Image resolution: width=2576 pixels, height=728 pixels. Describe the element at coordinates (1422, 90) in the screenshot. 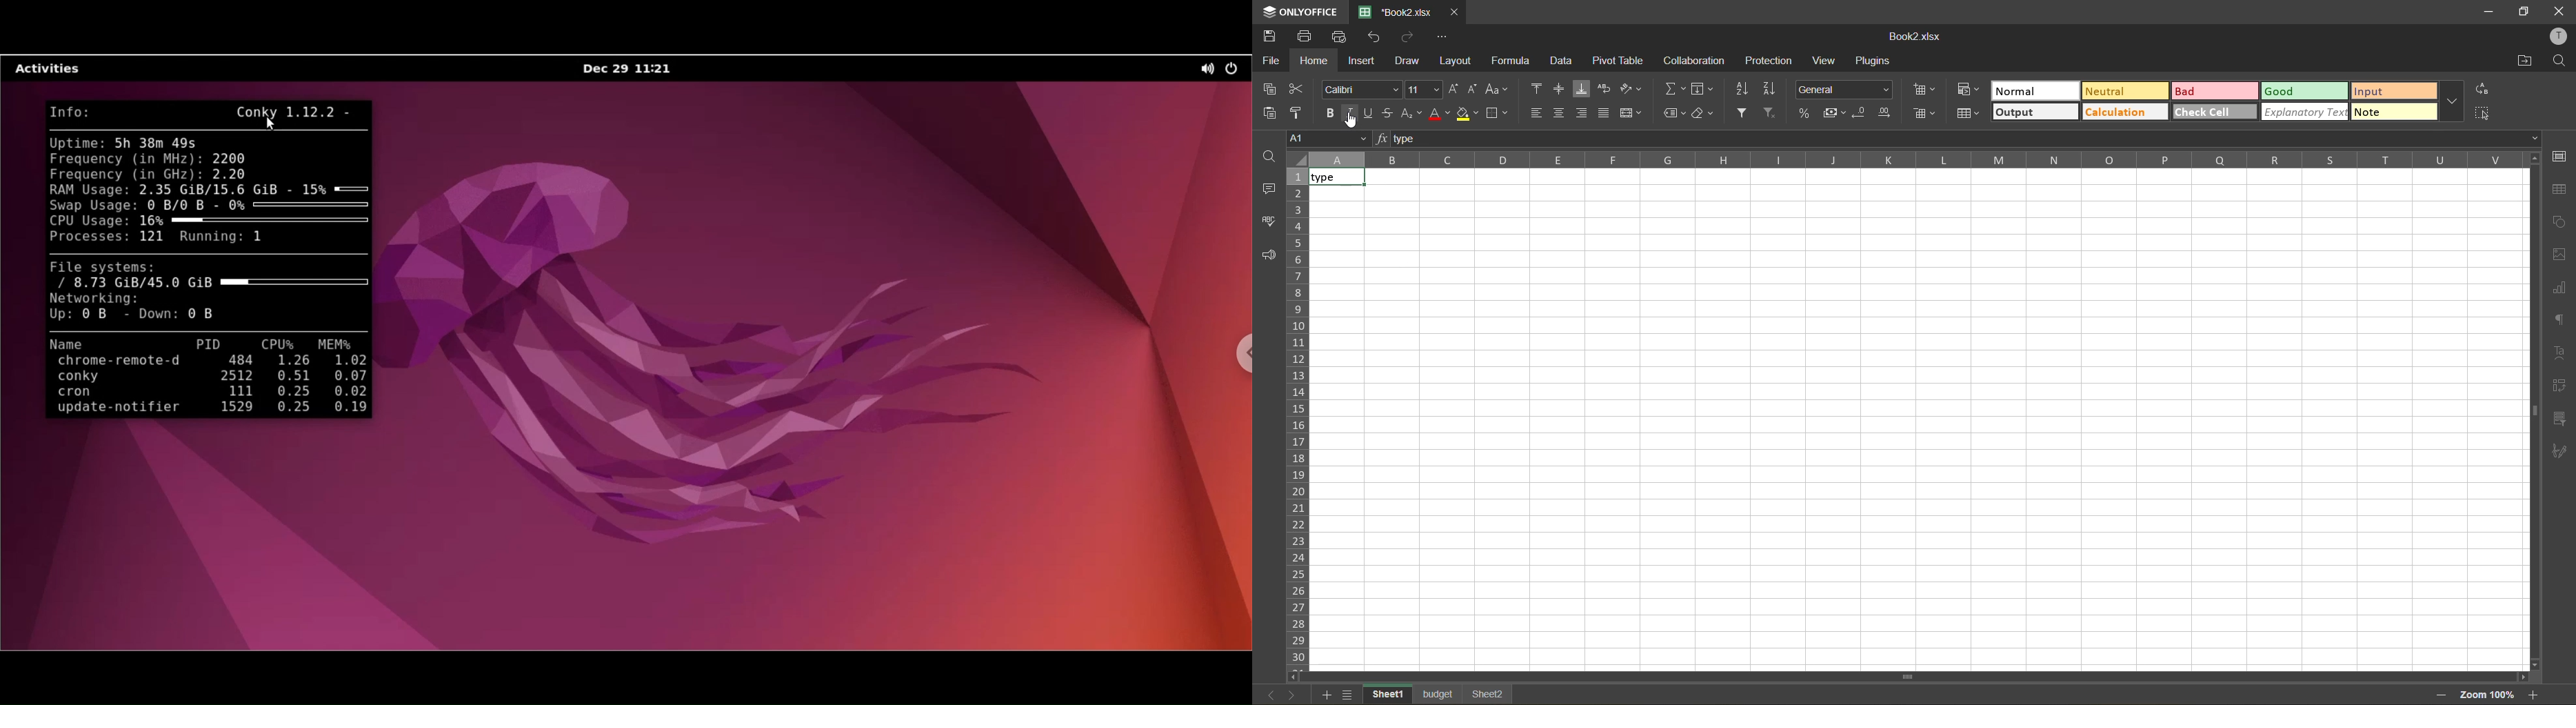

I see `font size` at that location.